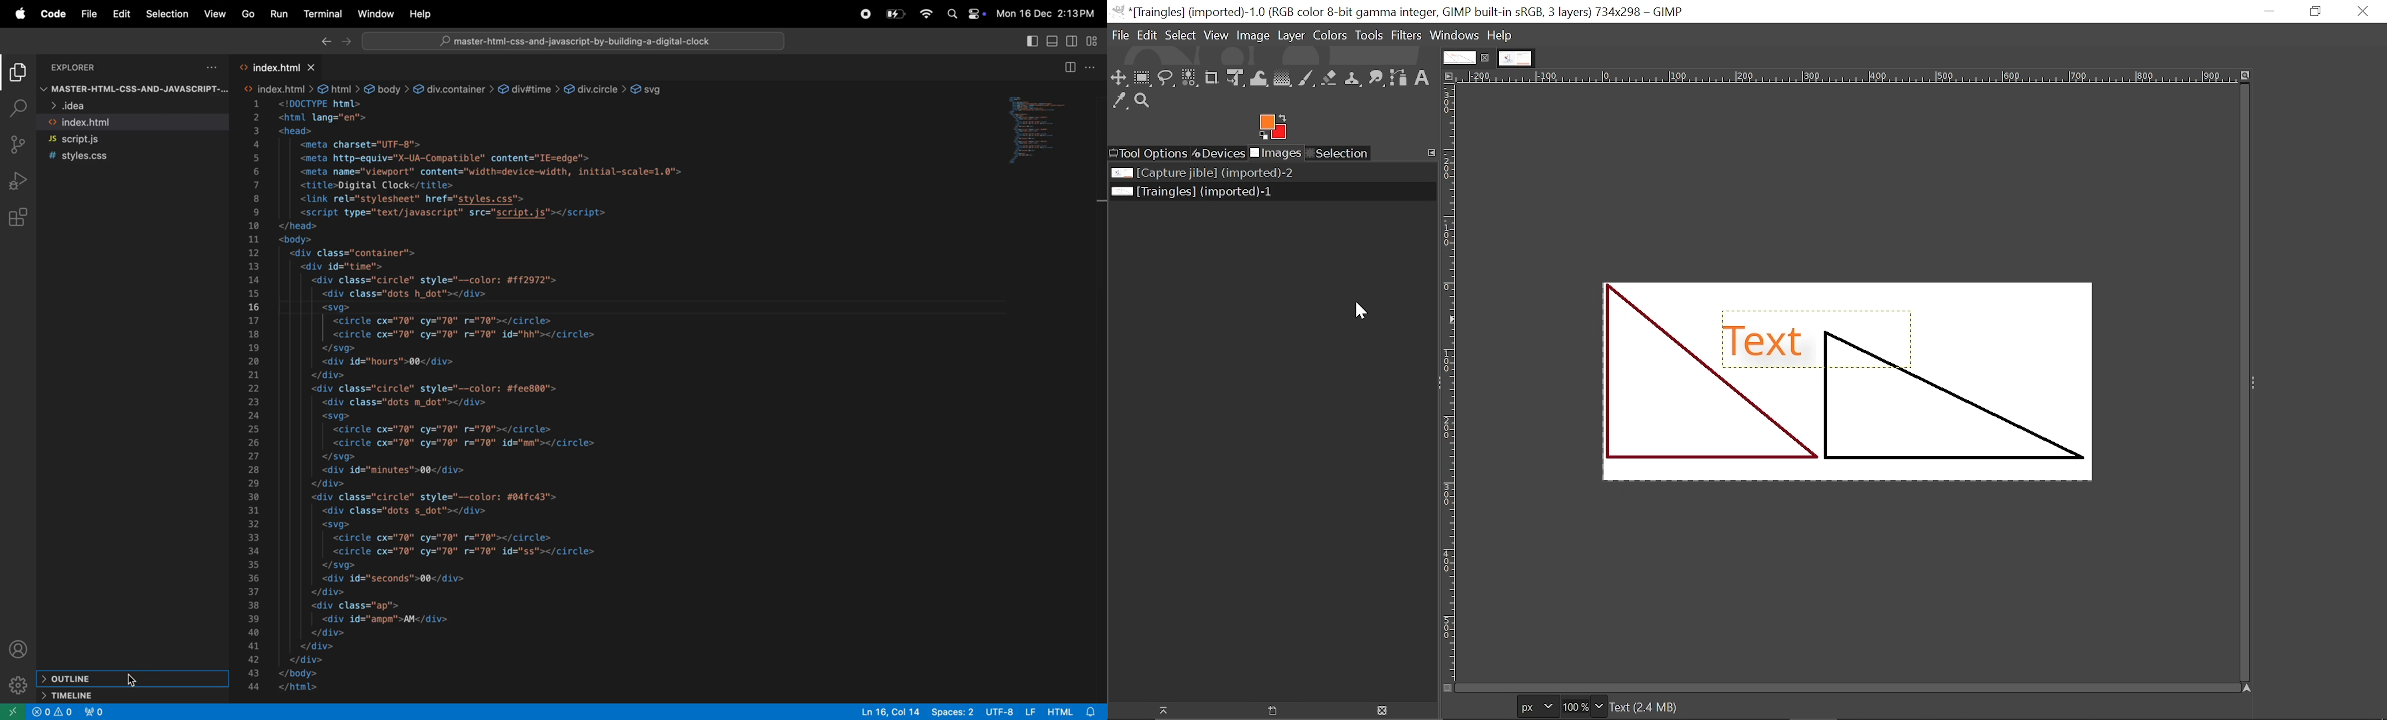 Image resolution: width=2408 pixels, height=728 pixels. I want to click on Apple menu, so click(15, 13).